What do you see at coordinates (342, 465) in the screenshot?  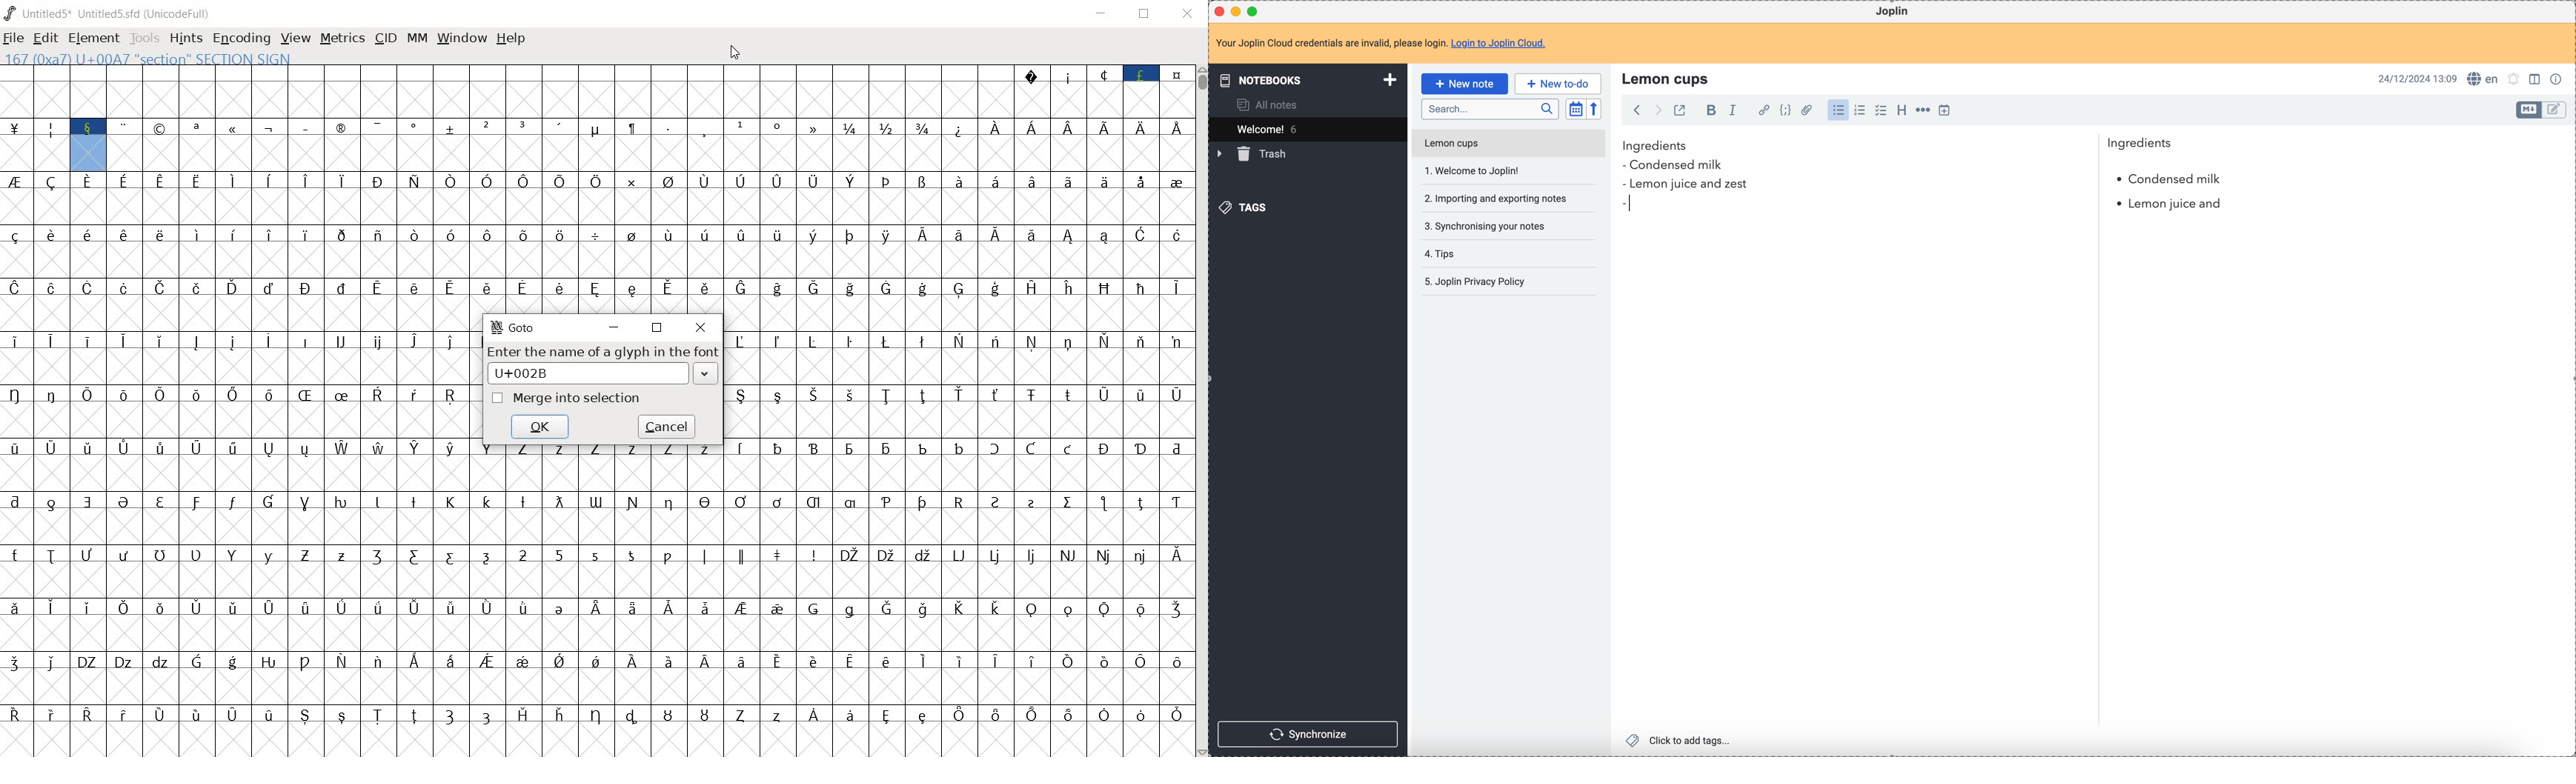 I see `` at bounding box center [342, 465].